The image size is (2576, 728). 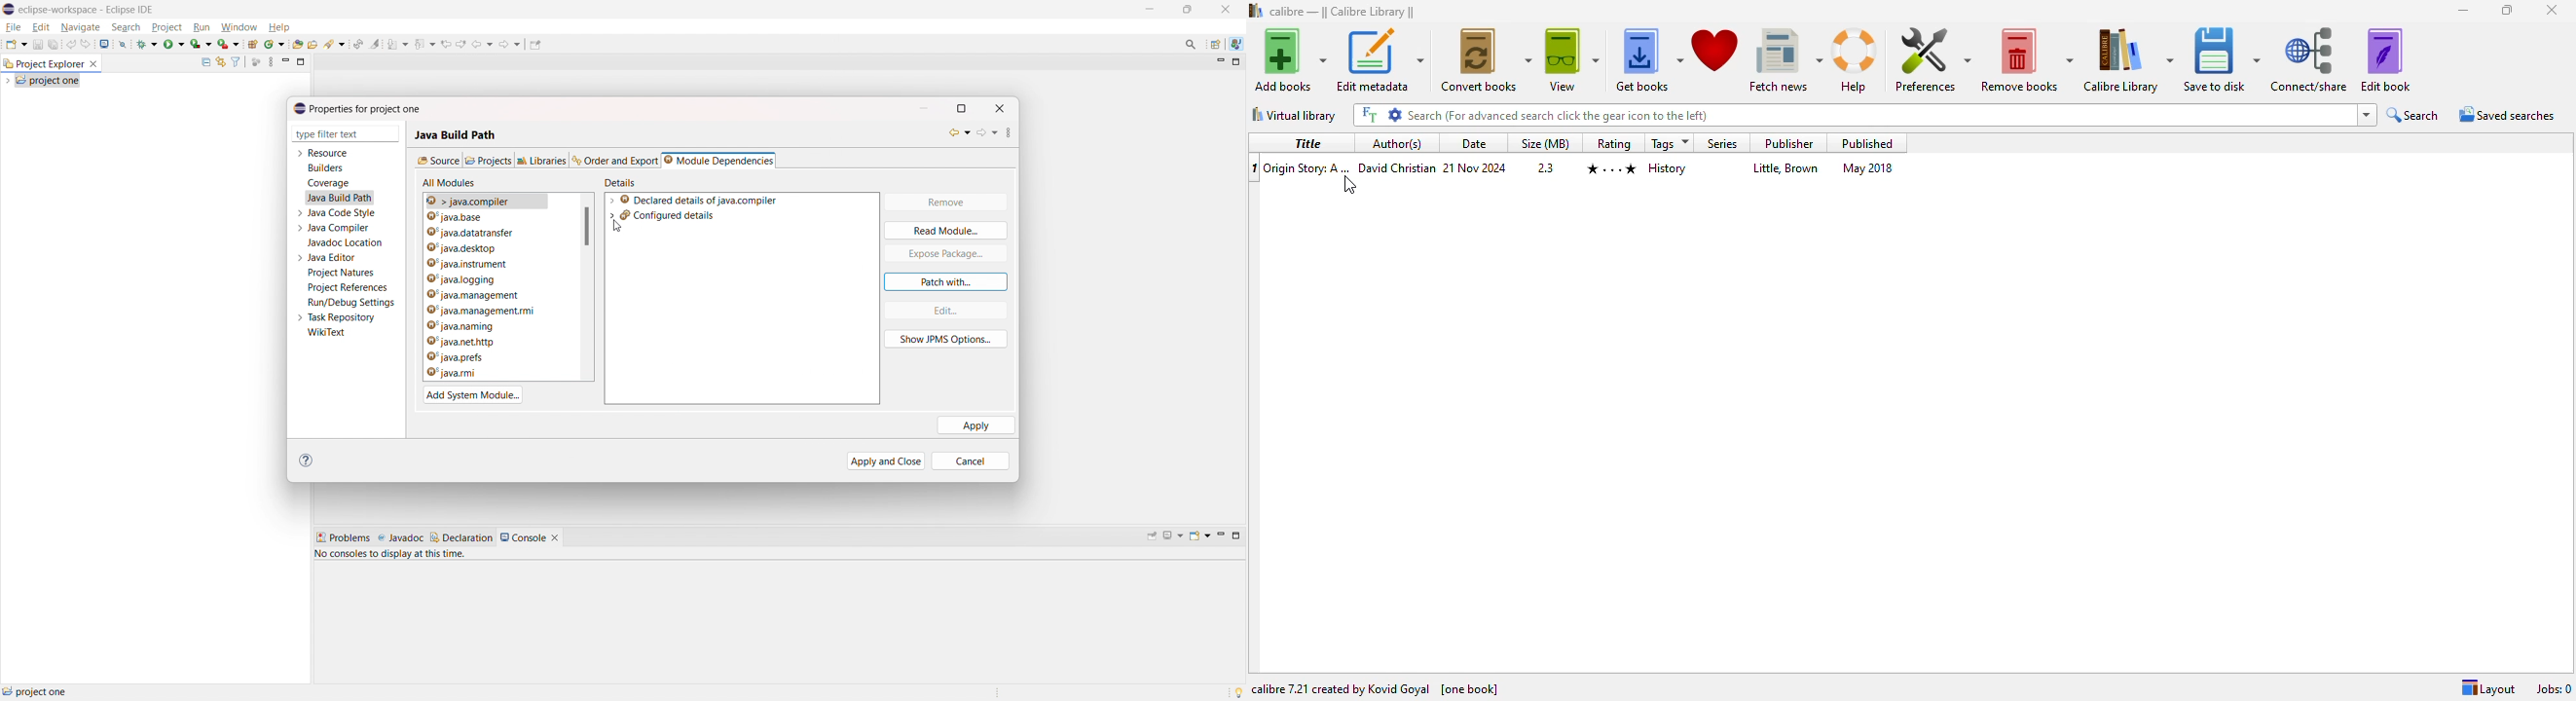 I want to click on select and deselect filters, so click(x=236, y=62).